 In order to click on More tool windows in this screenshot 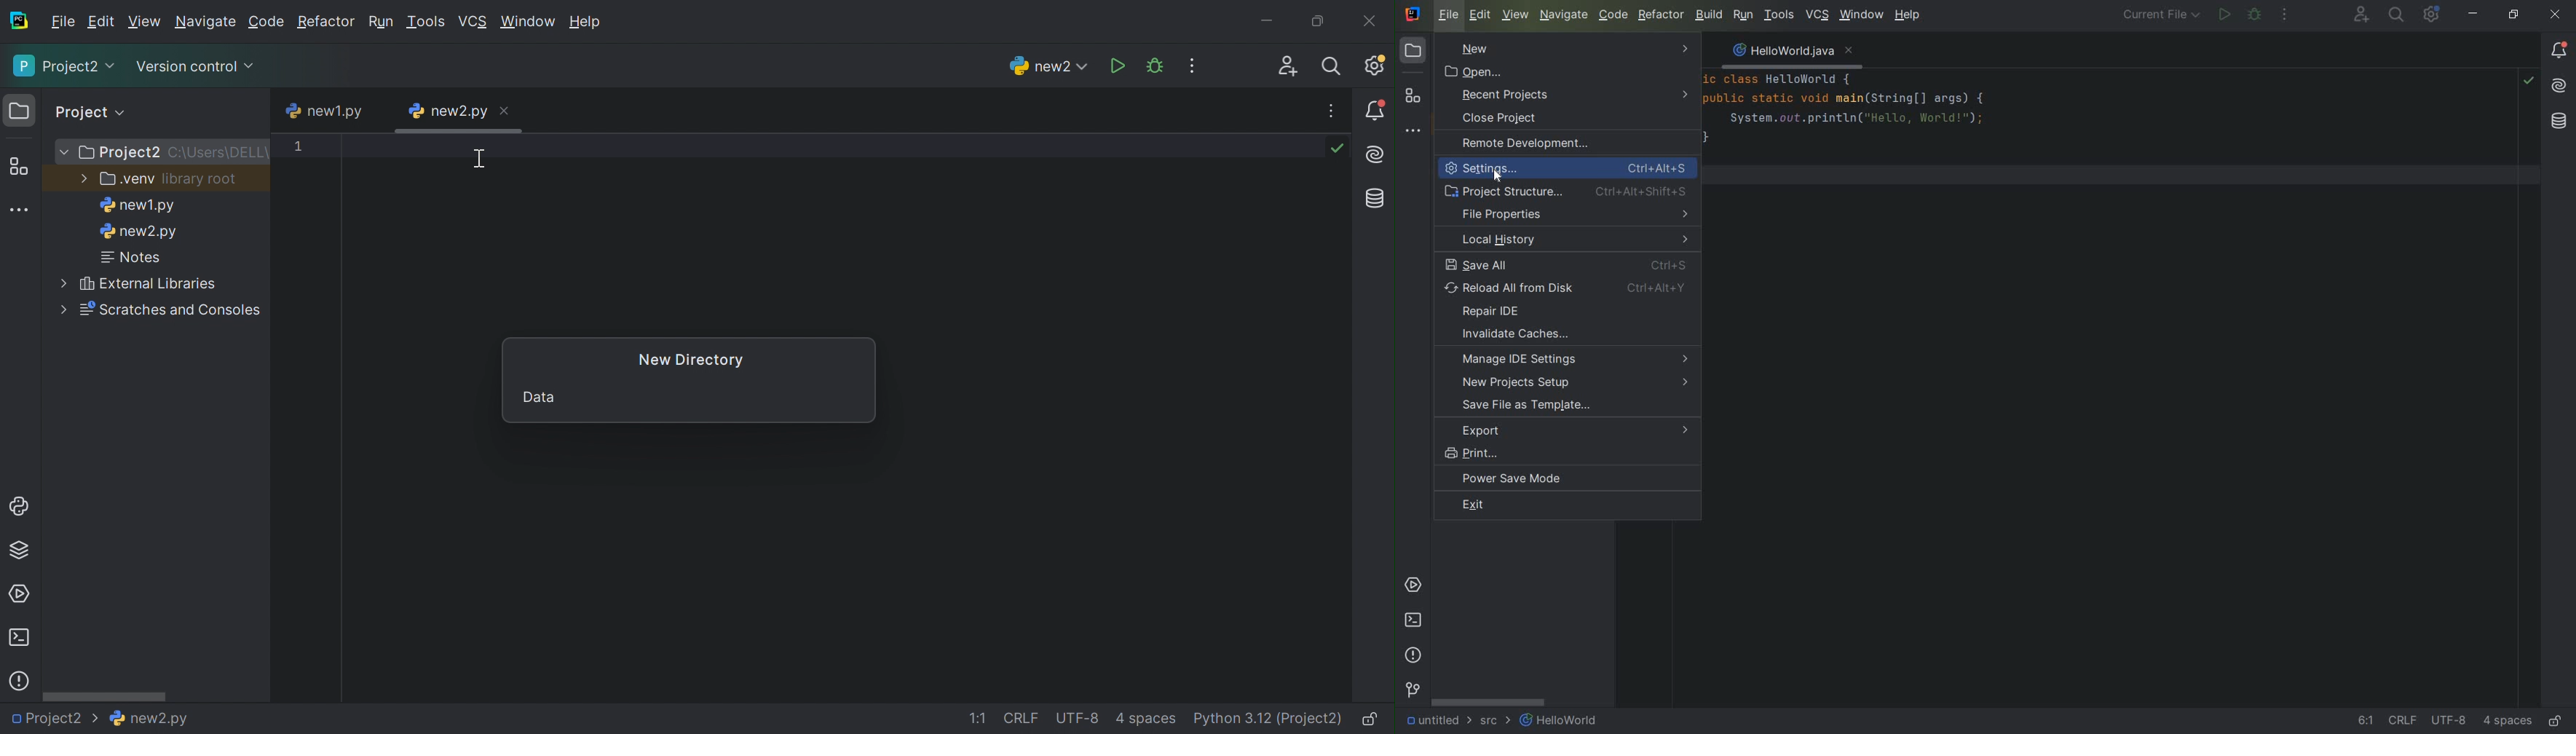, I will do `click(20, 209)`.